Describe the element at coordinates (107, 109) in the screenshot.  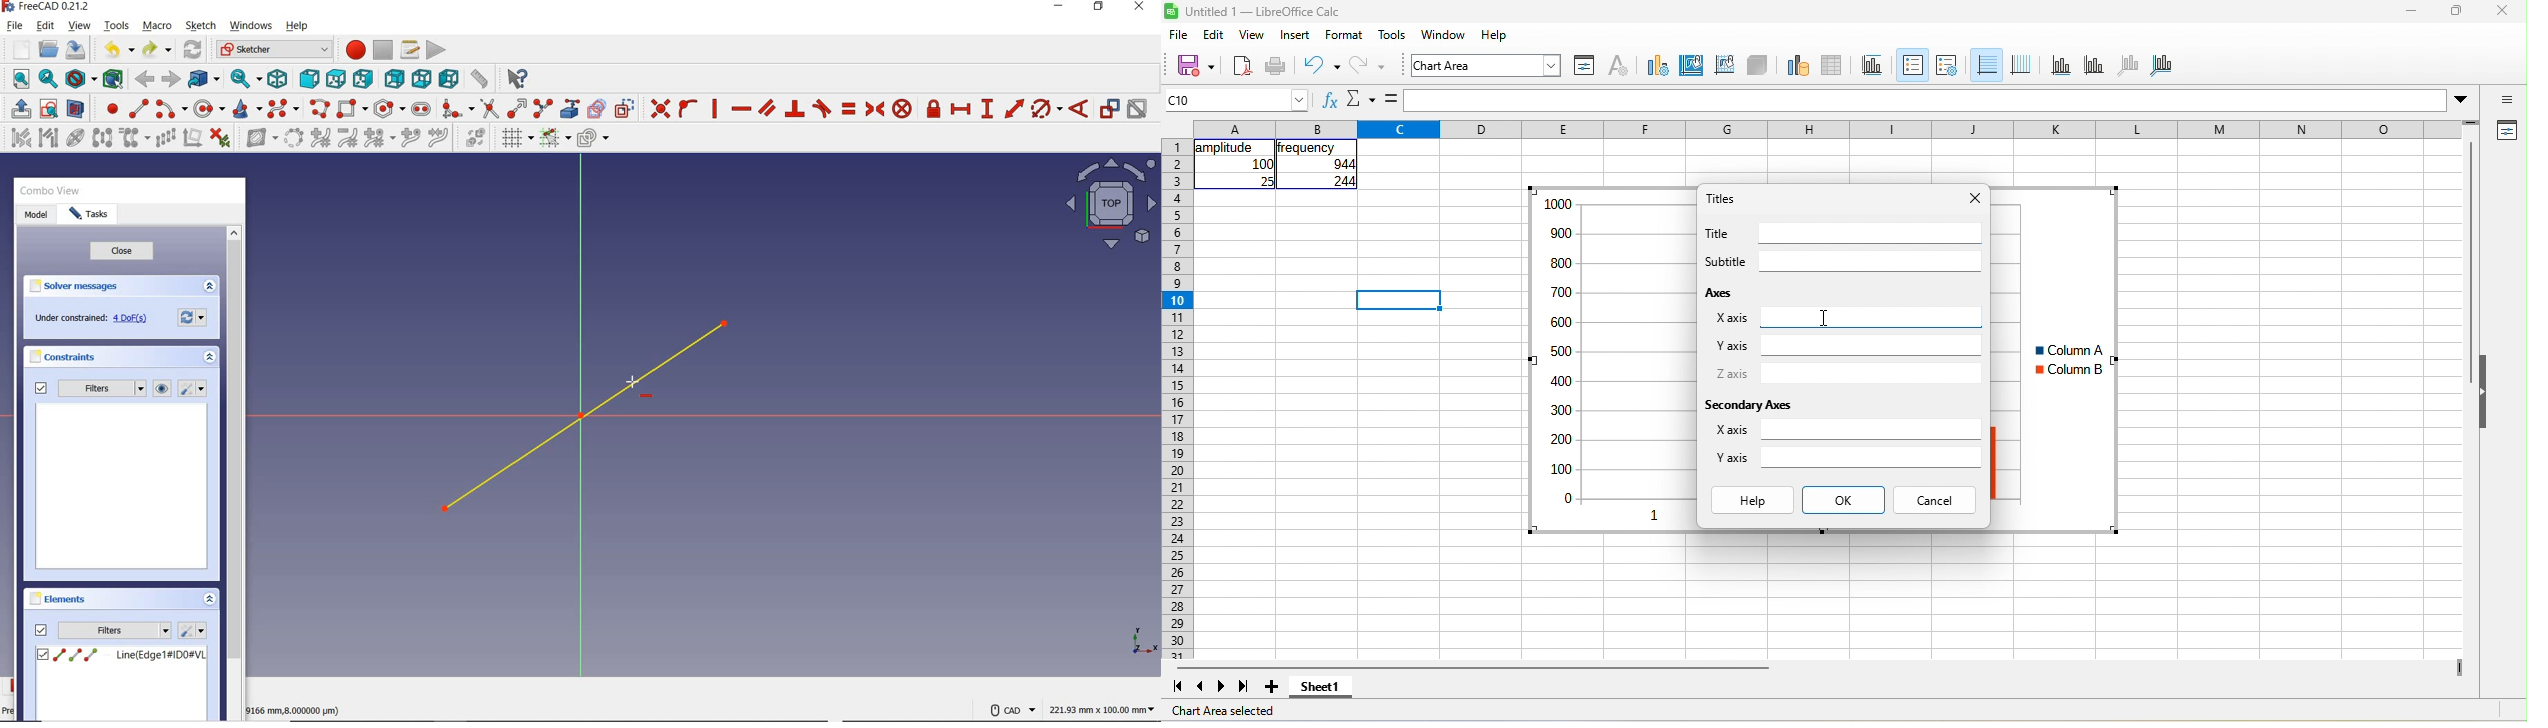
I see `CREATE POINT` at that location.